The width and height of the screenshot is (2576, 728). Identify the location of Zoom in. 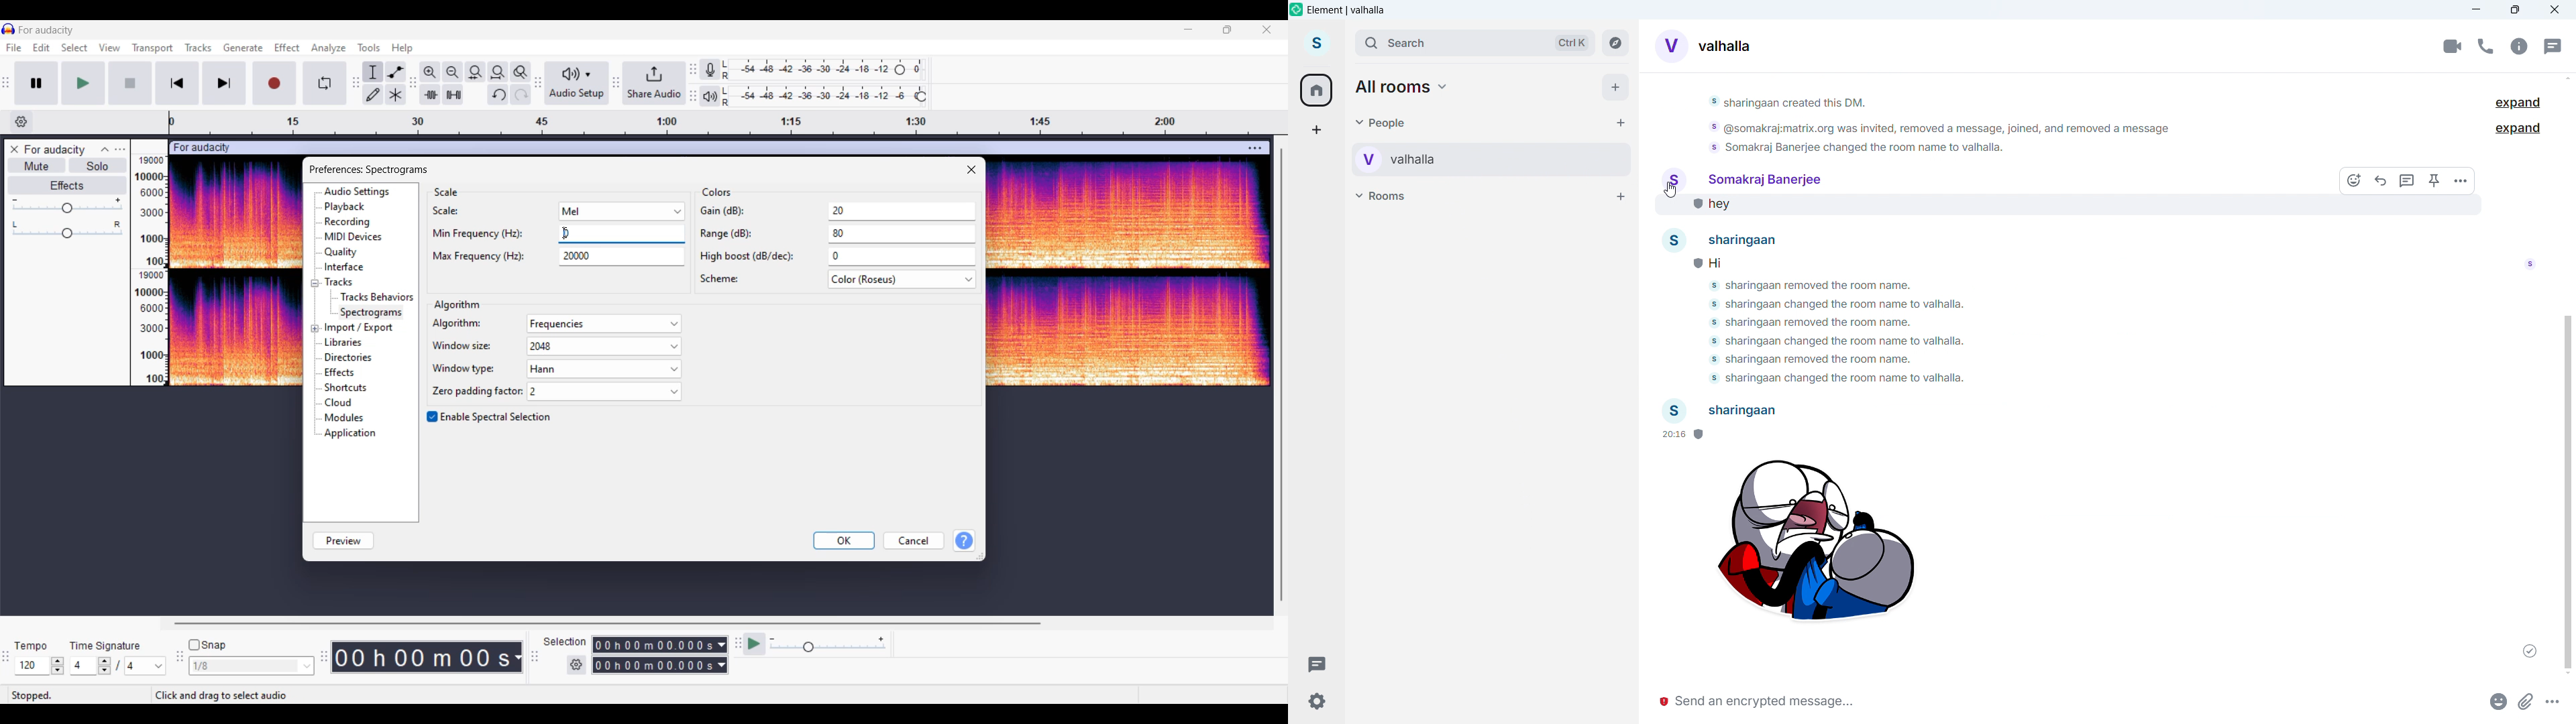
(431, 72).